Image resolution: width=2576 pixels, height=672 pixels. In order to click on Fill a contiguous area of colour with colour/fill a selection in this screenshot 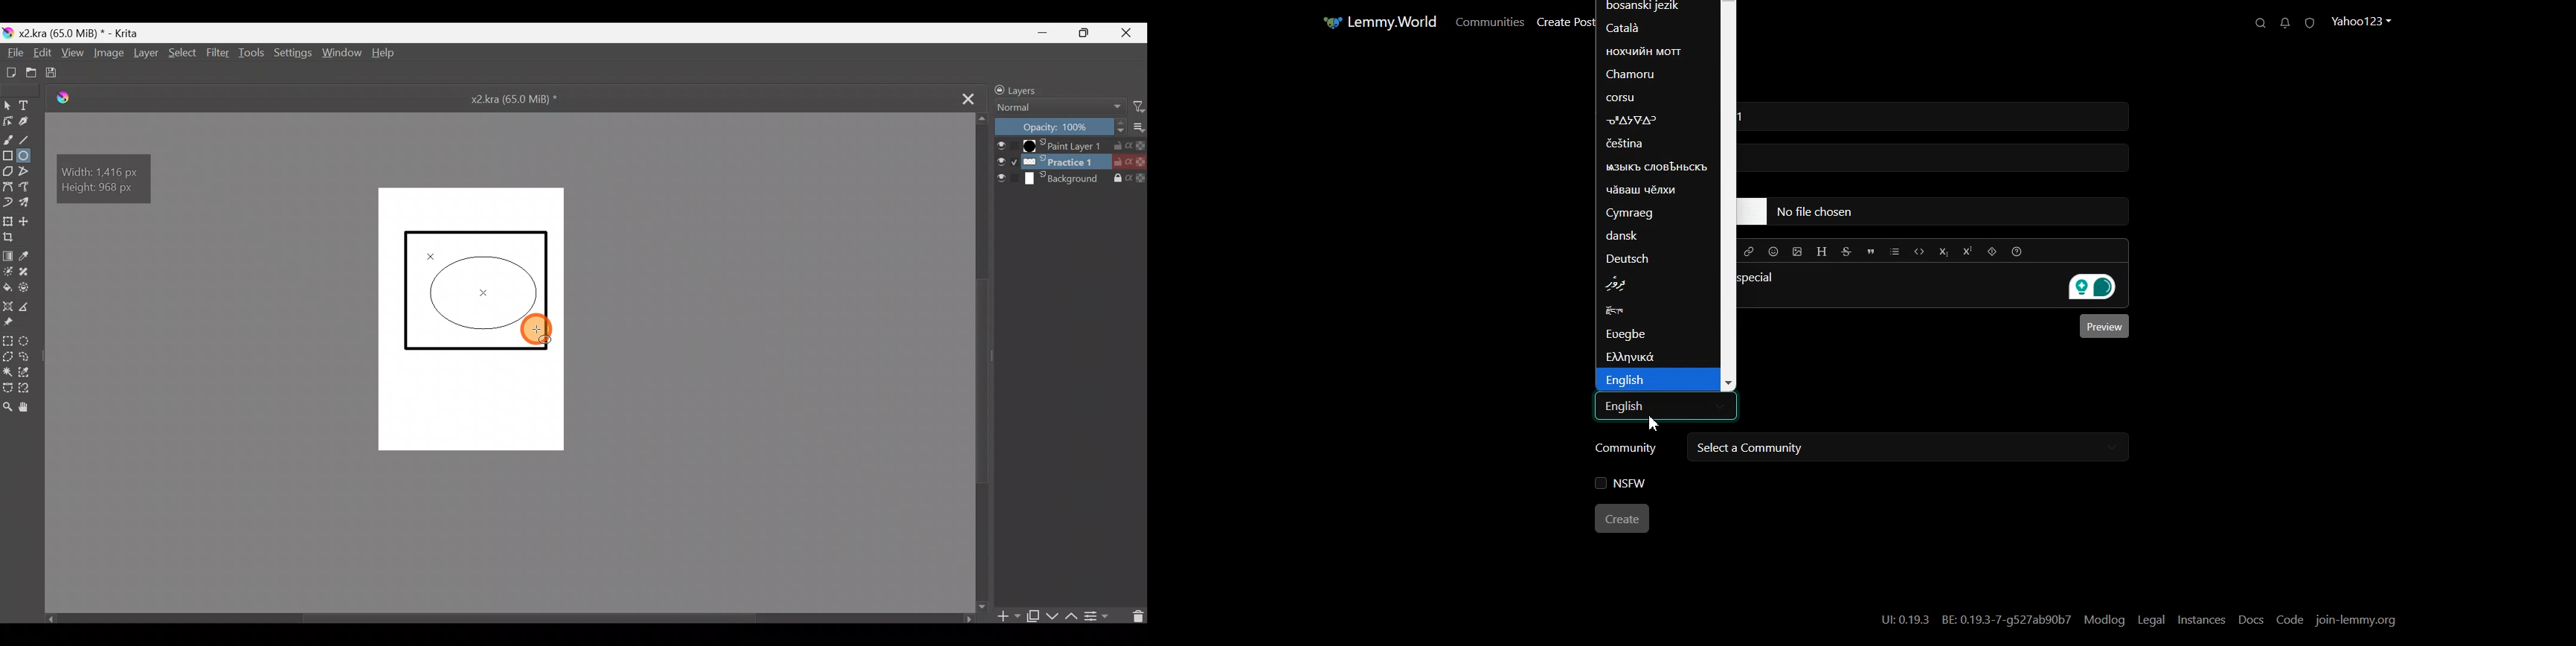, I will do `click(7, 288)`.